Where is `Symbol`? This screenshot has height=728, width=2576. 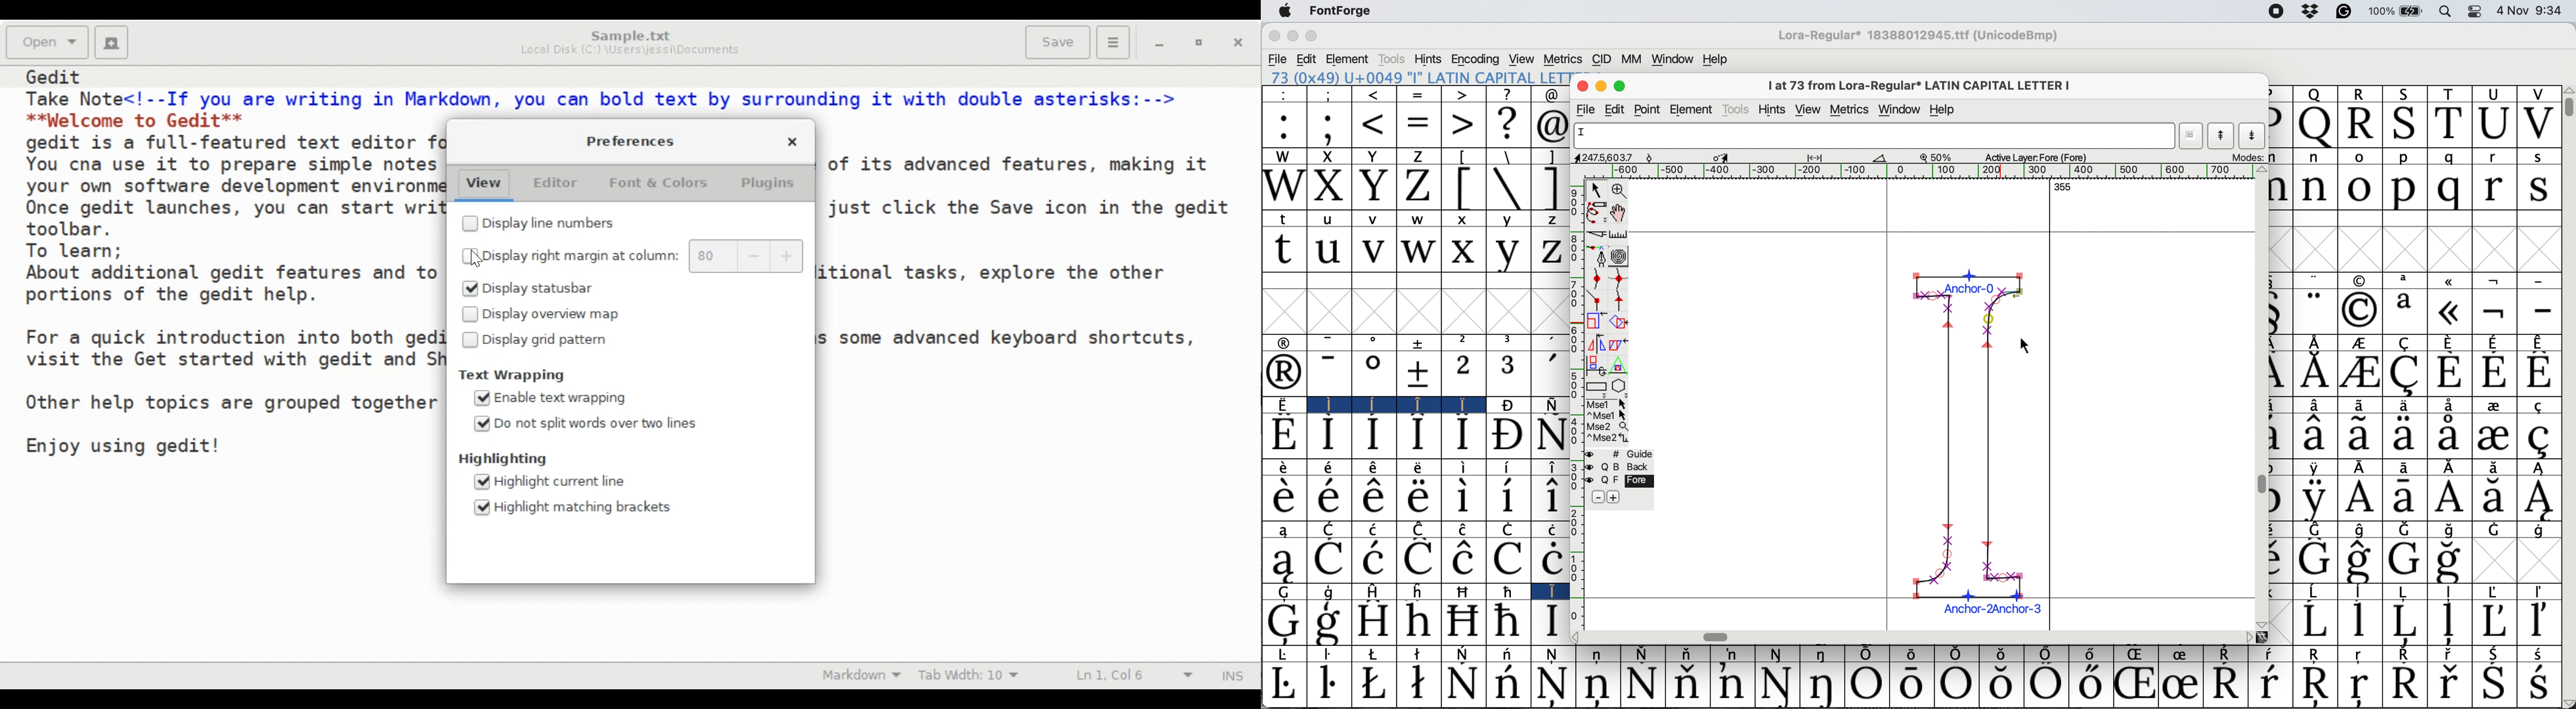 Symbol is located at coordinates (1953, 686).